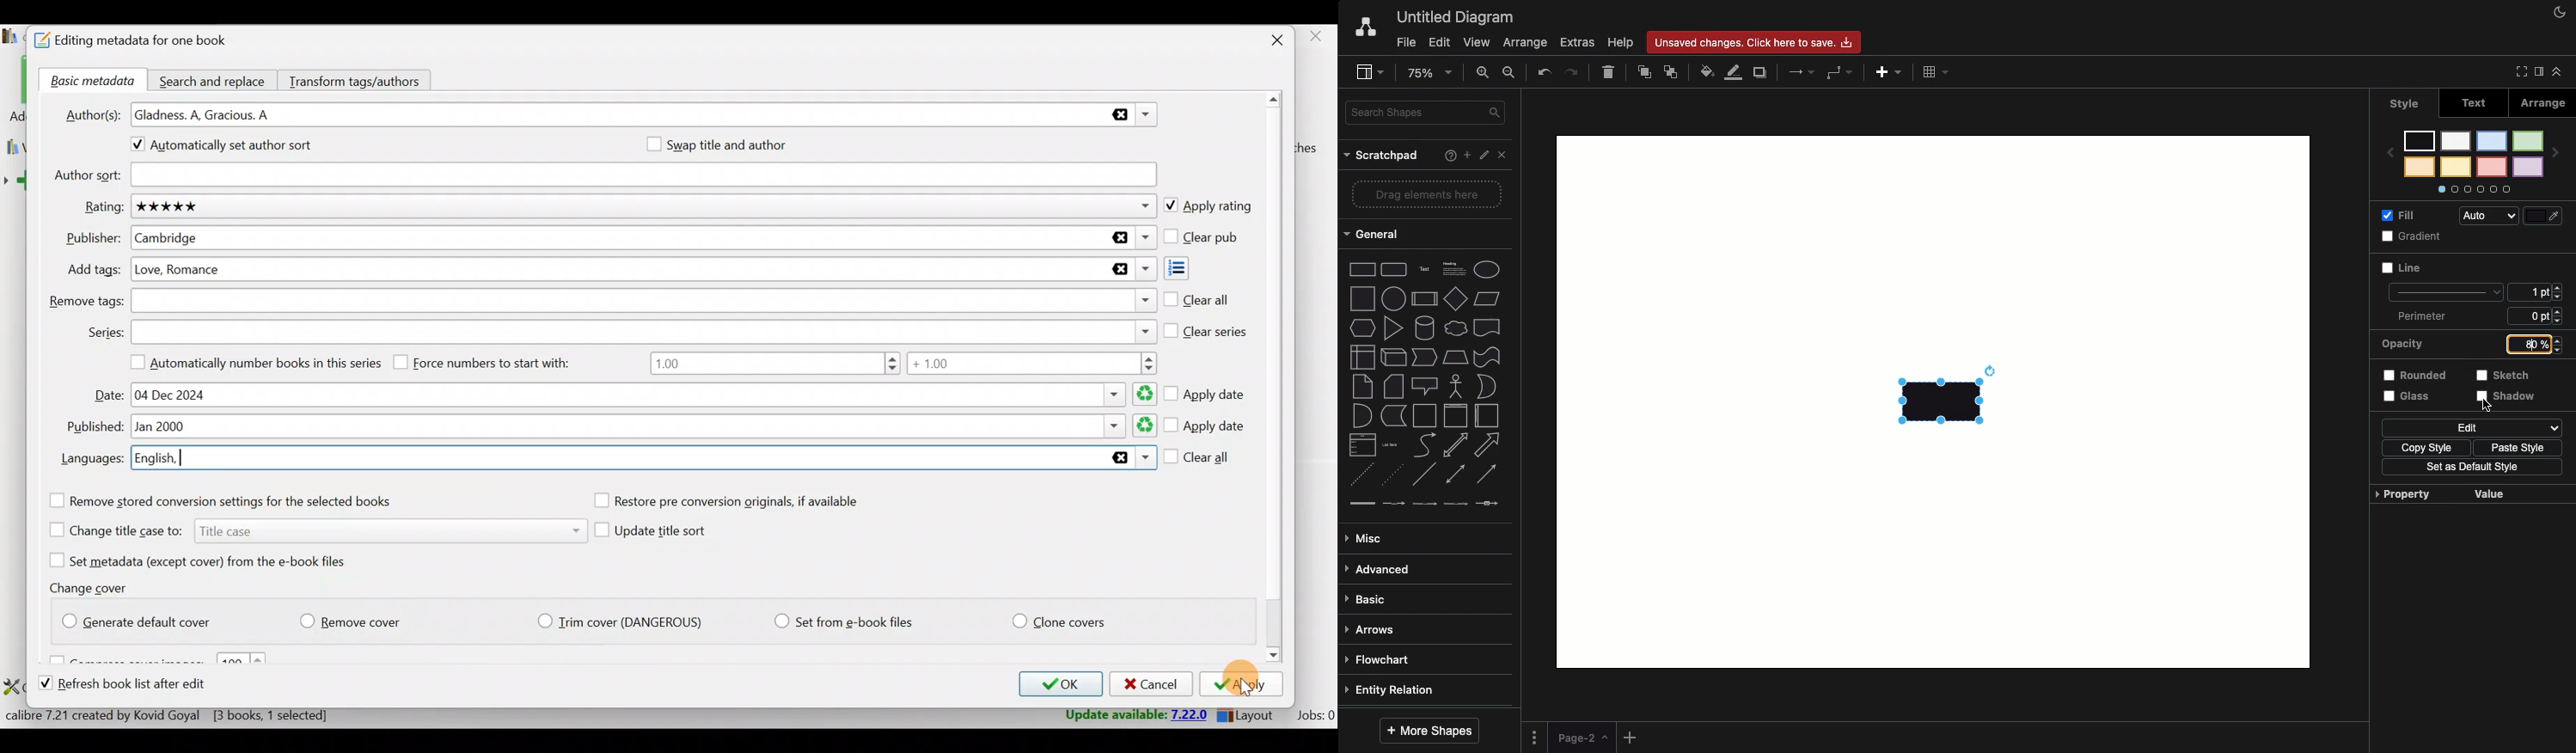  What do you see at coordinates (1488, 447) in the screenshot?
I see `arrow` at bounding box center [1488, 447].